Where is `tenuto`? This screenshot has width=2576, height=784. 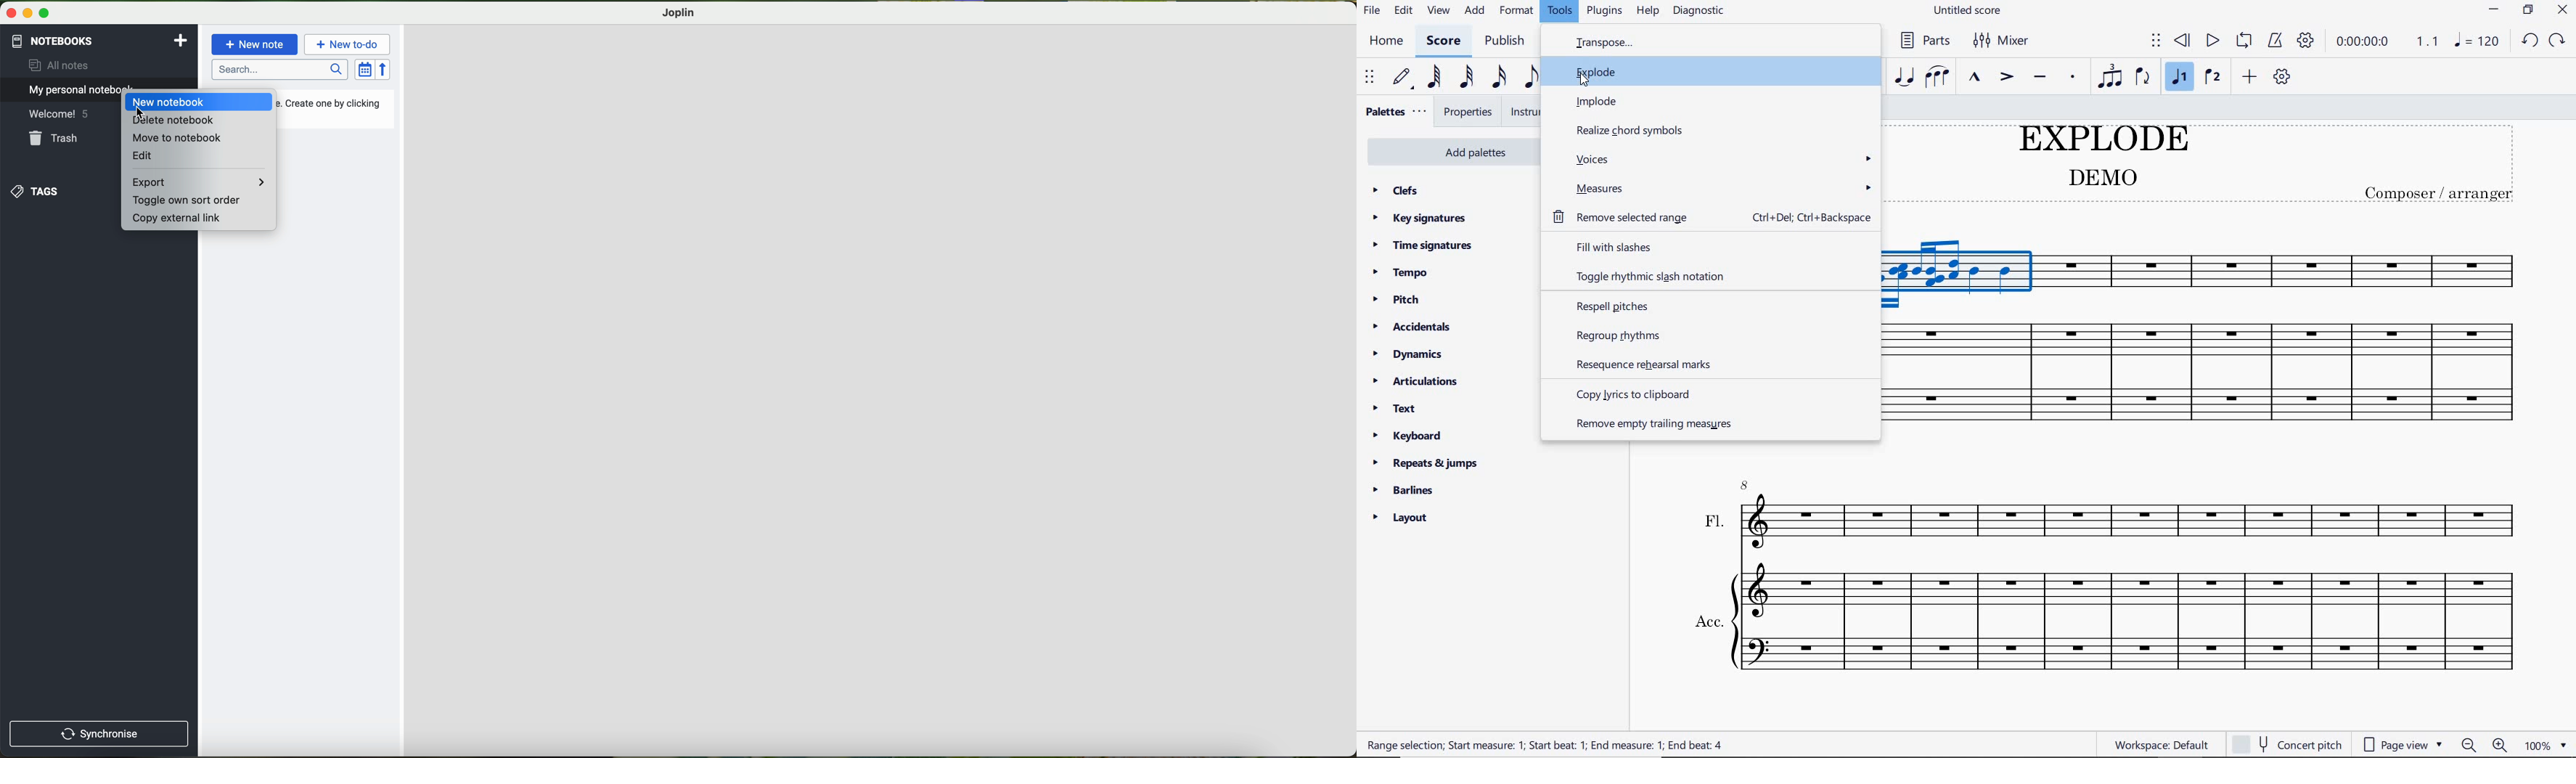 tenuto is located at coordinates (2041, 79).